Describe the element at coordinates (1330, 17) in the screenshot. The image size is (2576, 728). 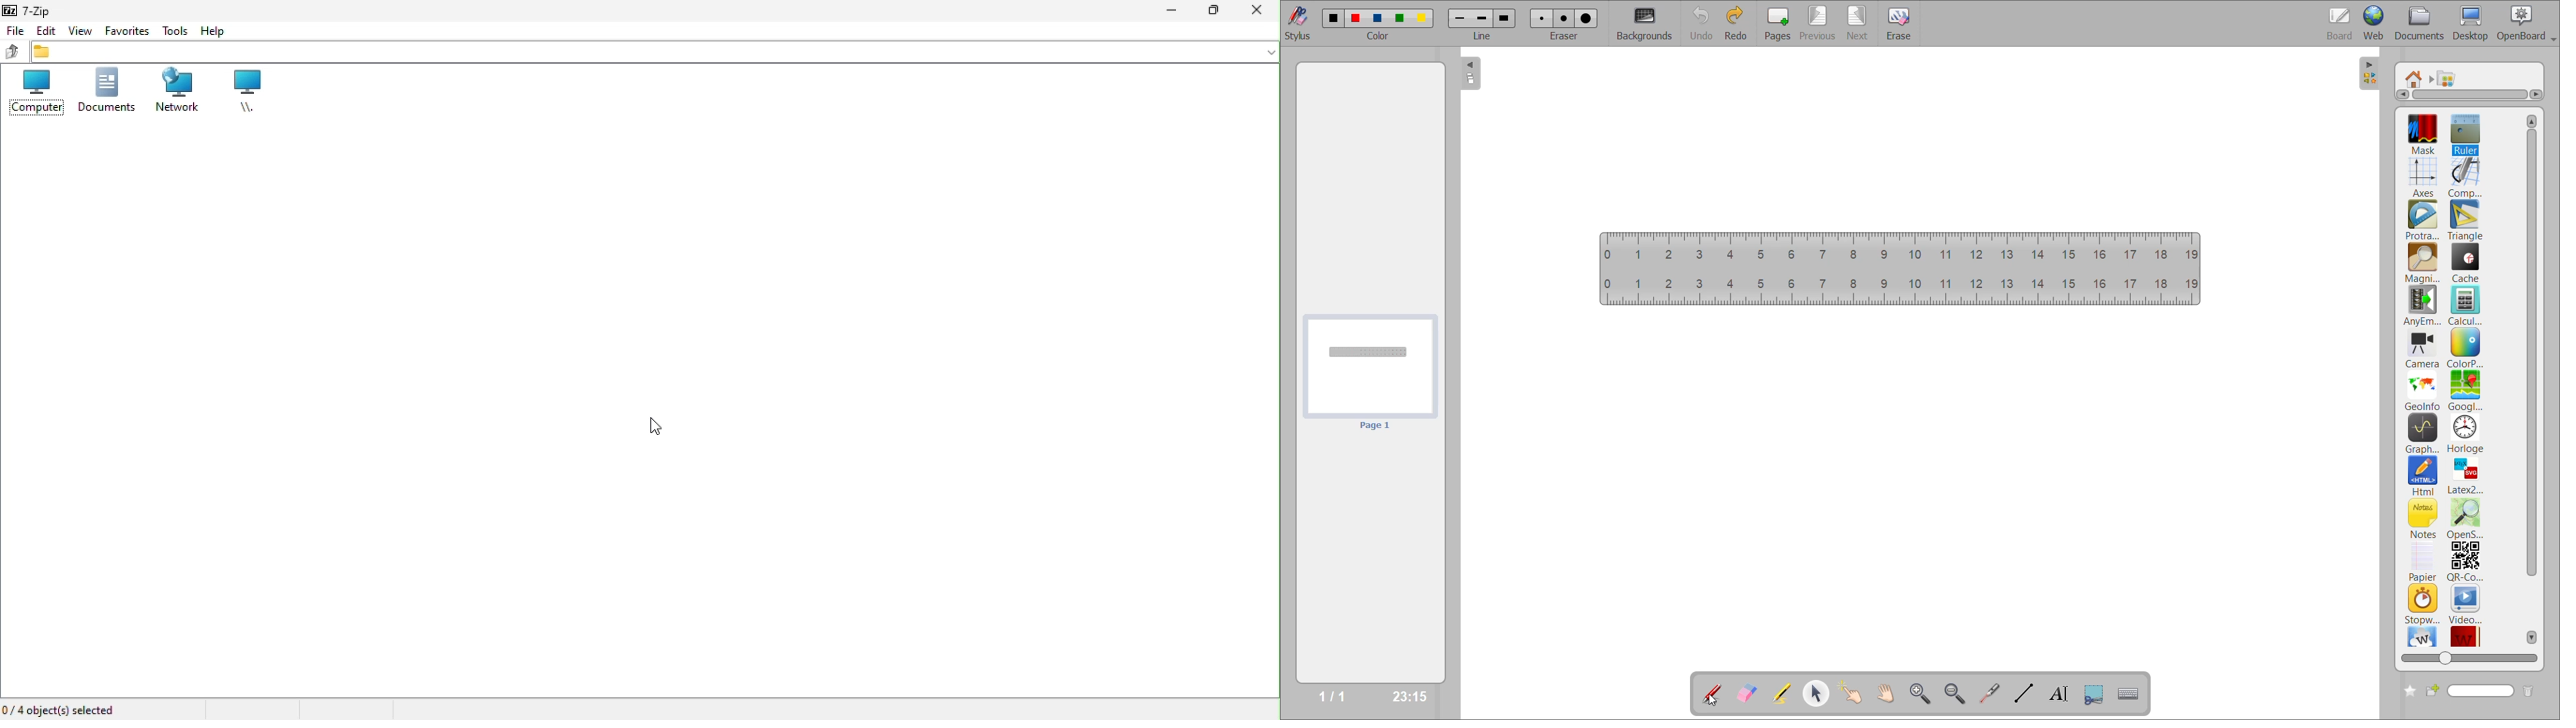
I see `color 1` at that location.